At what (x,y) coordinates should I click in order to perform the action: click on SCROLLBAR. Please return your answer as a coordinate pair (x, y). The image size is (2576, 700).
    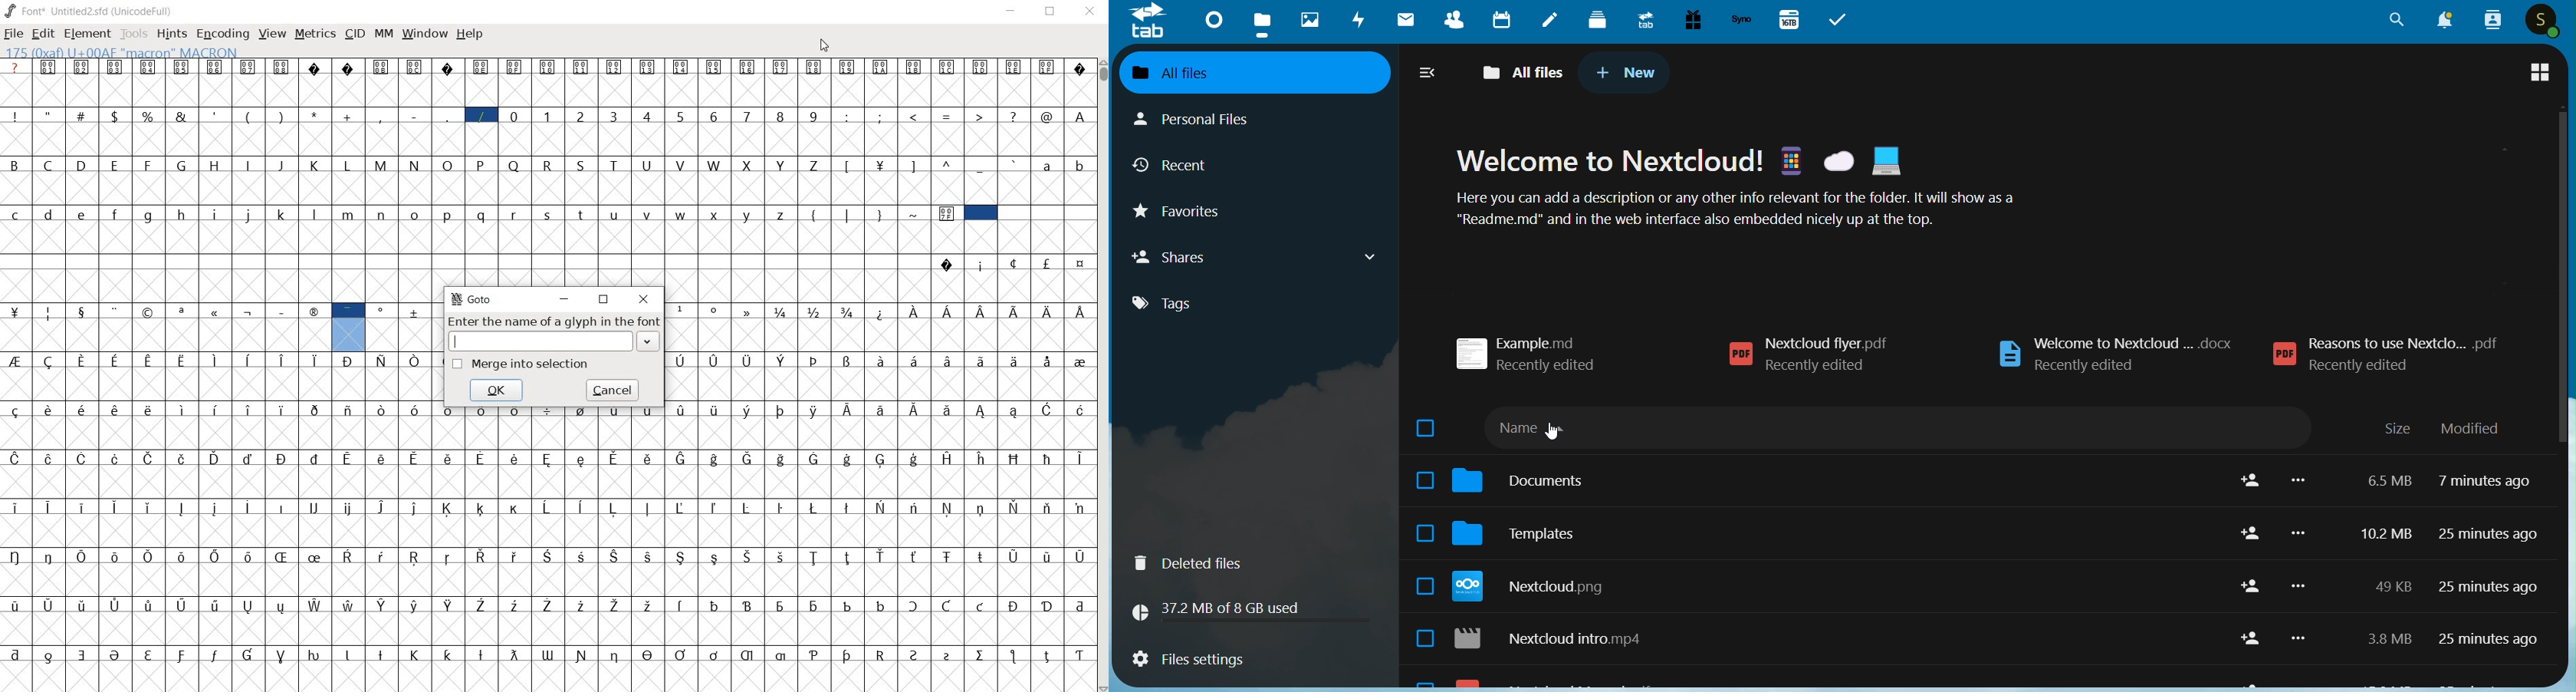
    Looking at the image, I should click on (1102, 376).